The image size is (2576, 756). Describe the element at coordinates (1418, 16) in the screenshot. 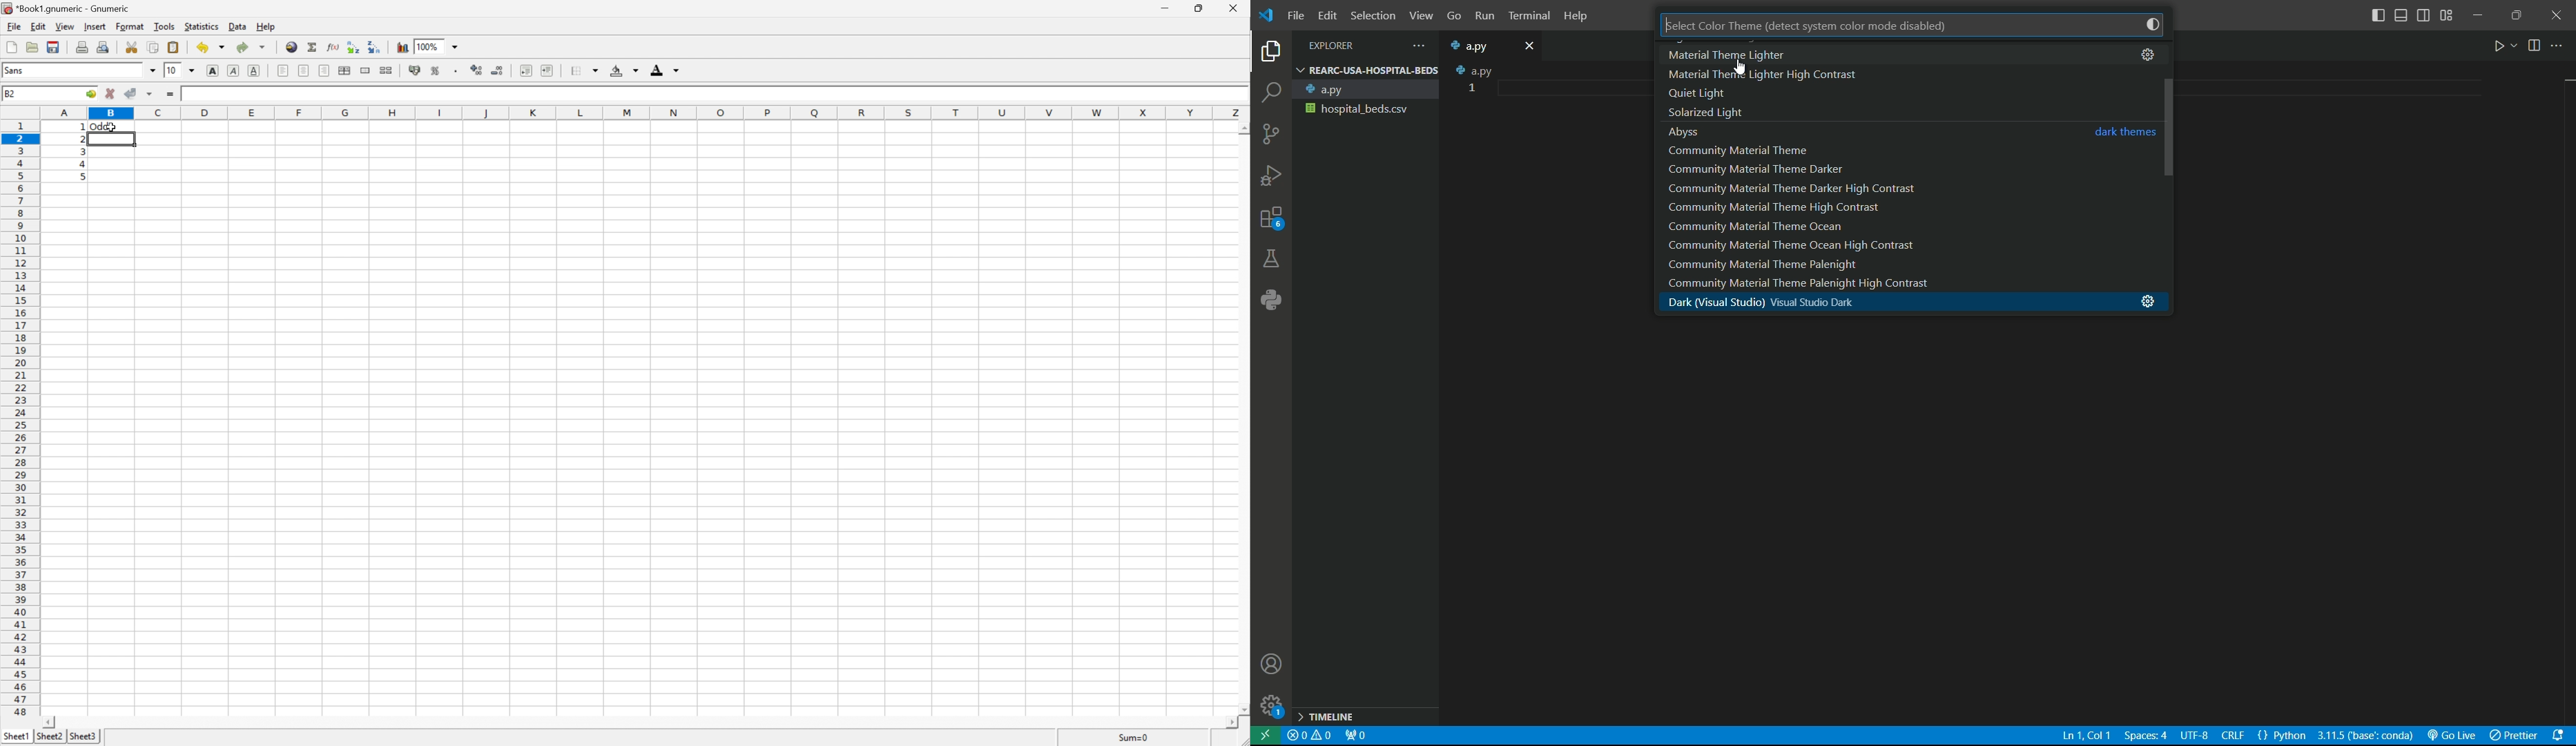

I see `view menu` at that location.